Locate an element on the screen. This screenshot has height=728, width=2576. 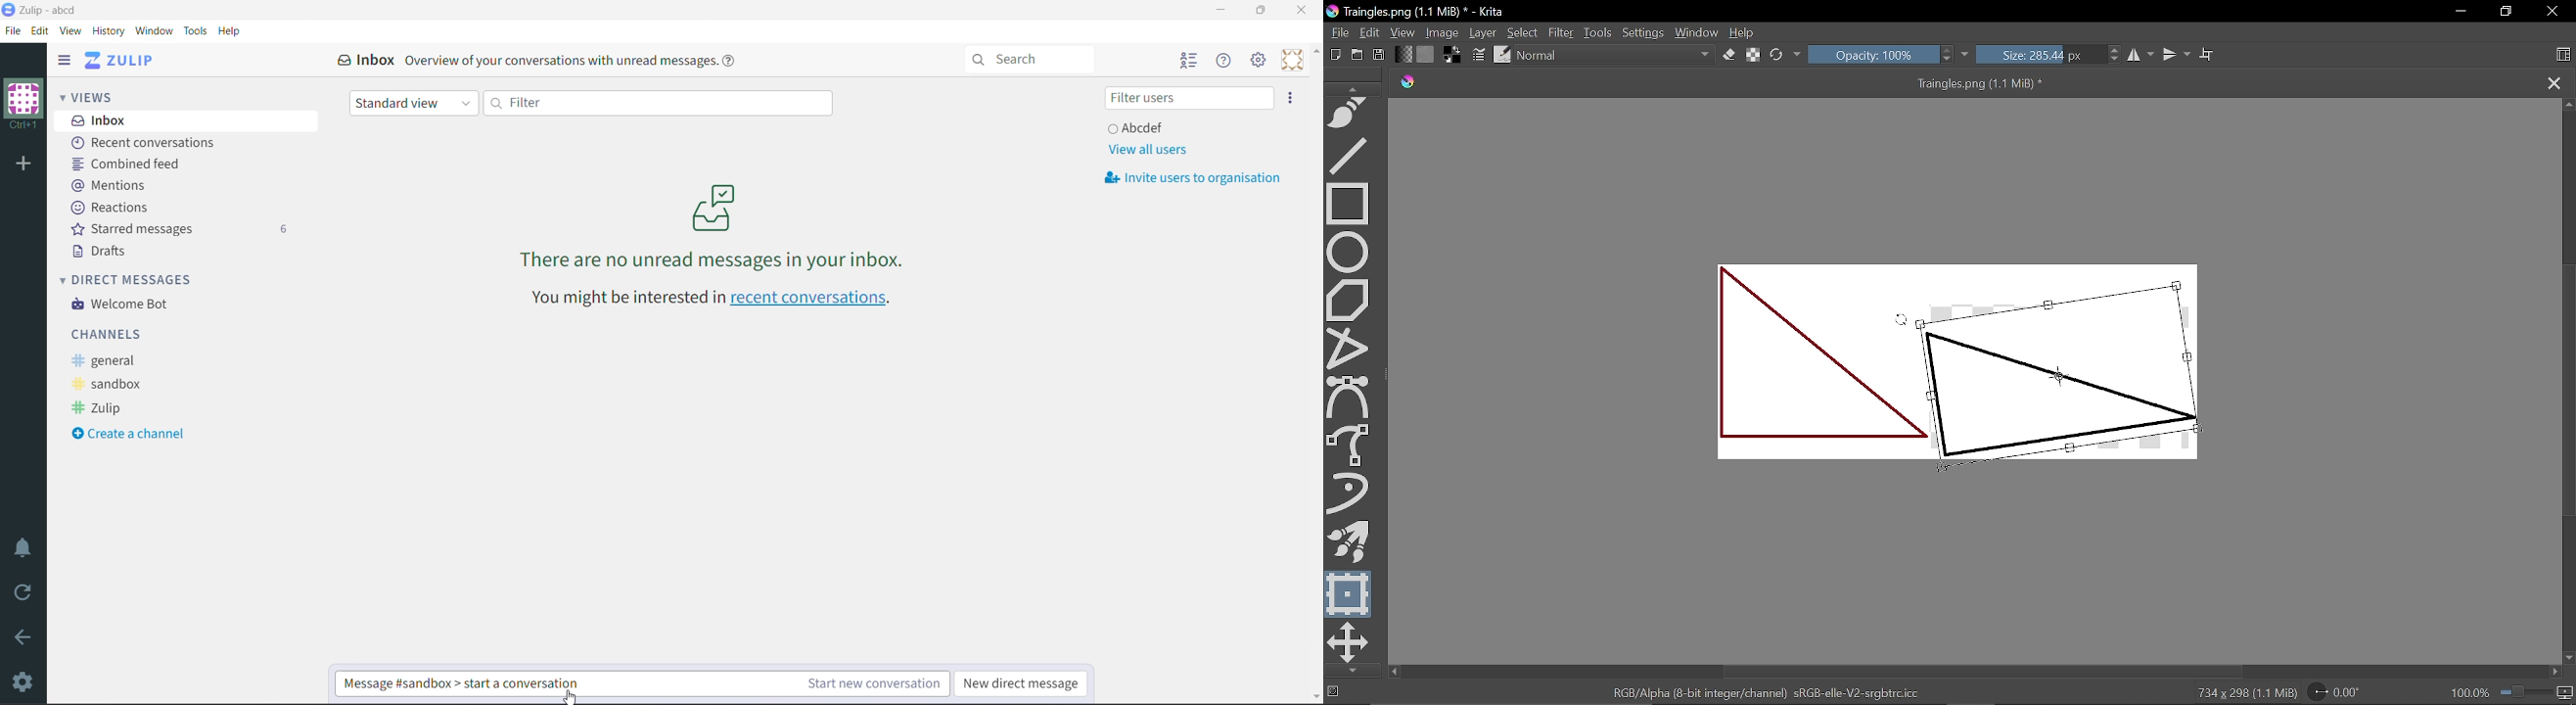
Horizontal mirror is located at coordinates (2141, 55).